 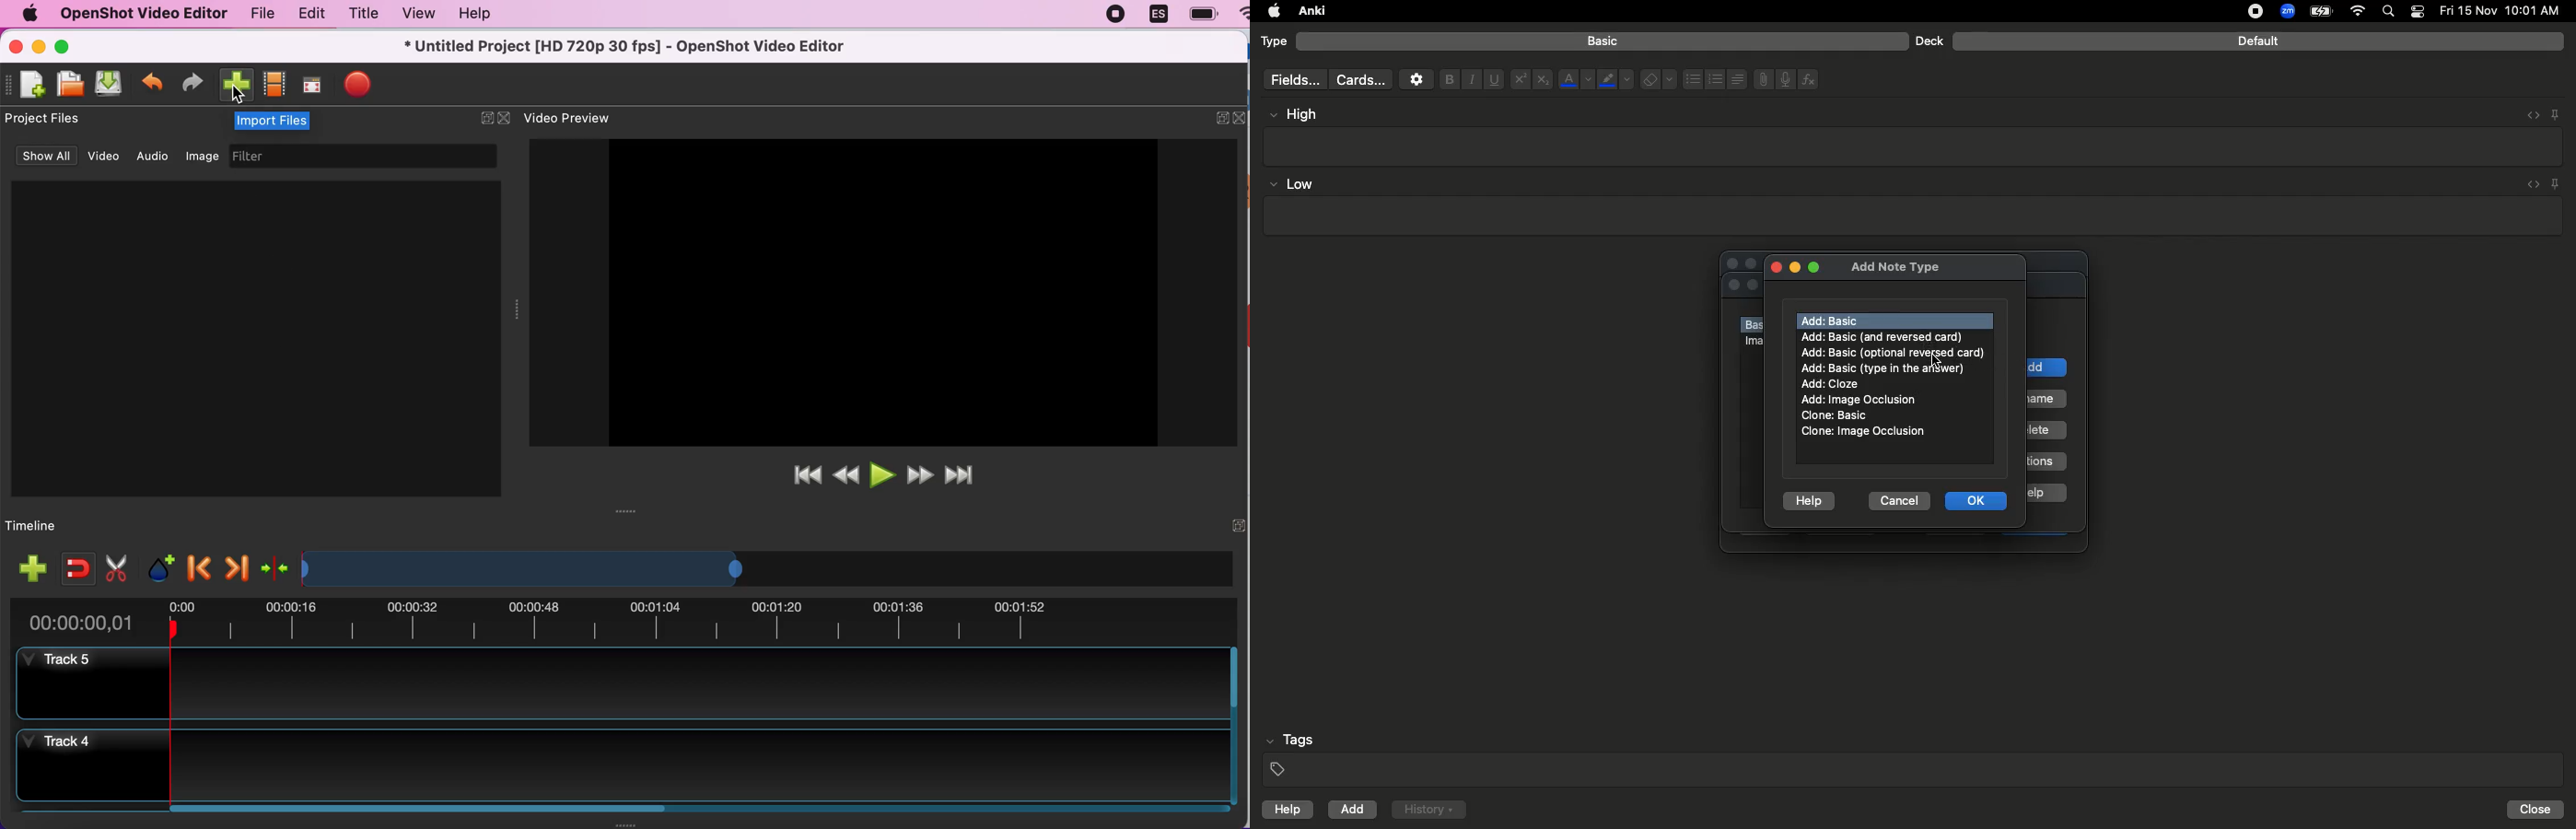 What do you see at coordinates (1895, 499) in the screenshot?
I see `Cancel` at bounding box center [1895, 499].